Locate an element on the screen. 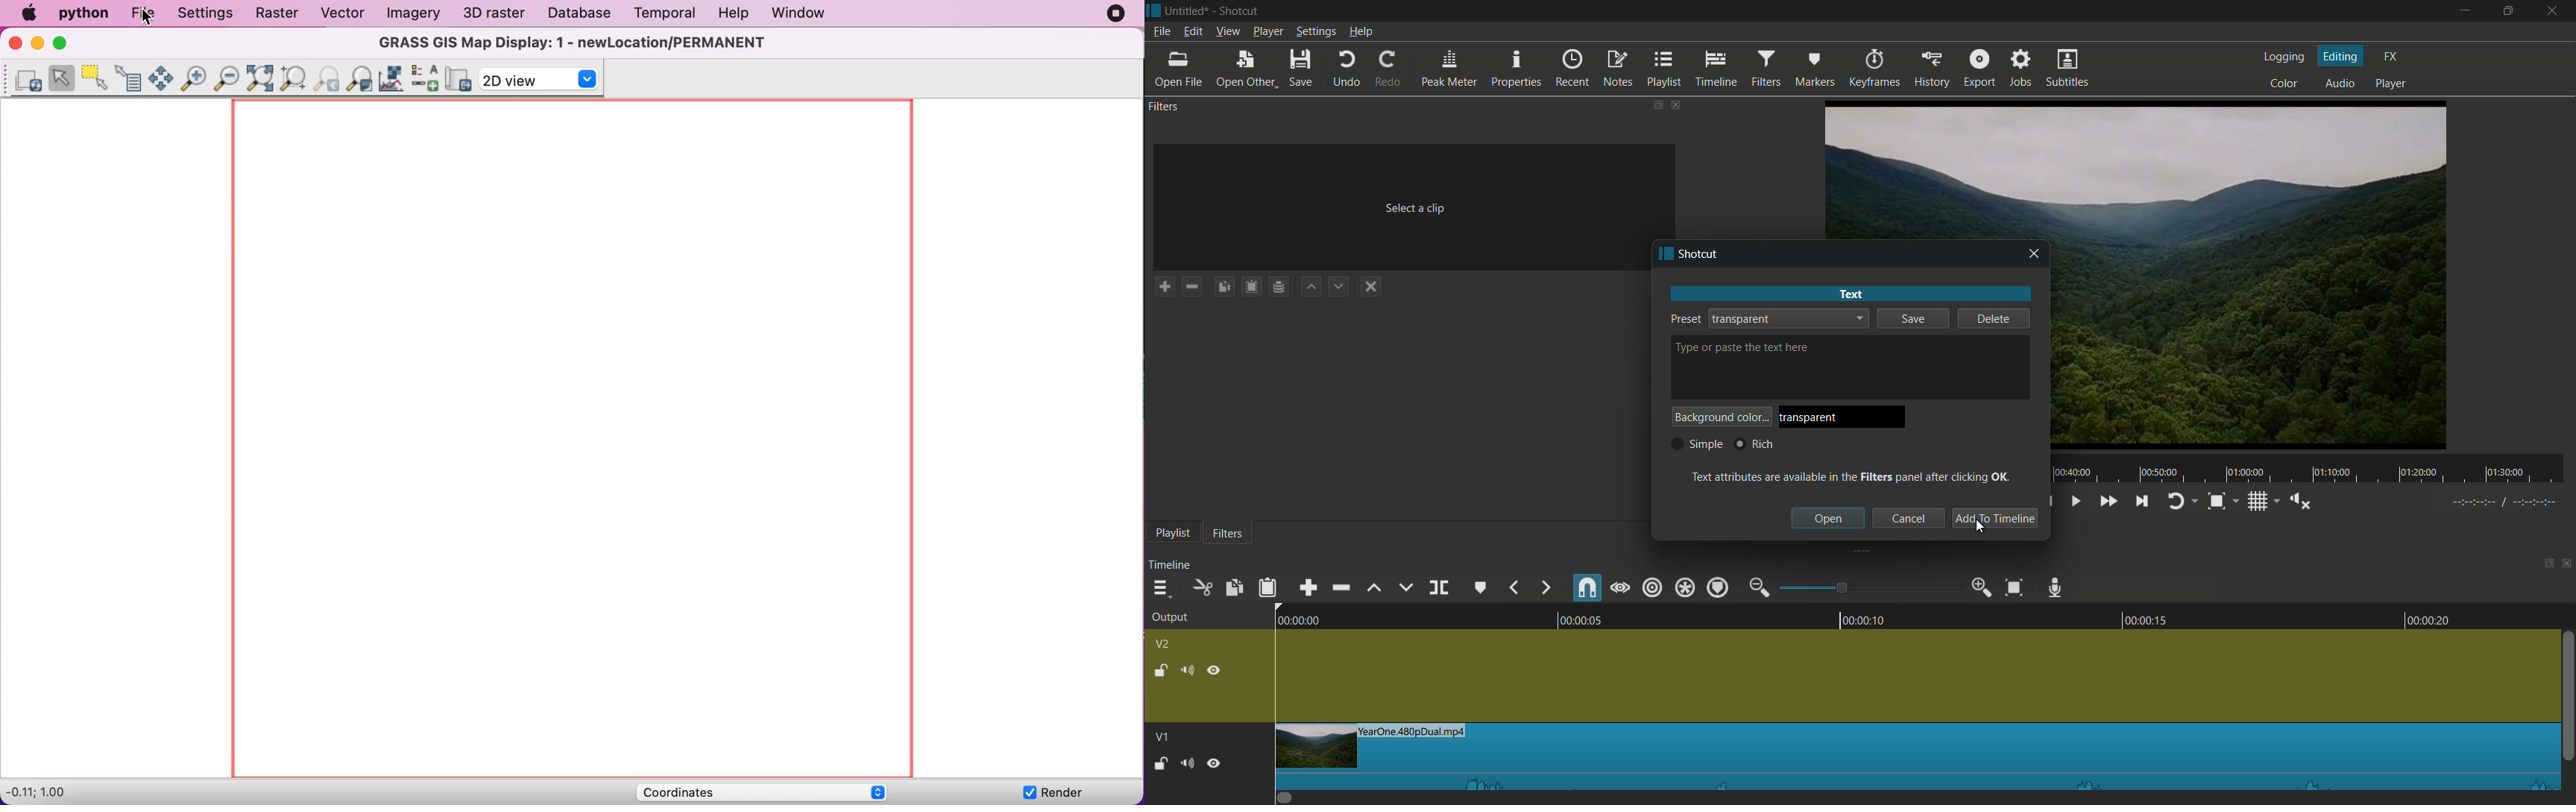 The width and height of the screenshot is (2576, 812). toggle snap is located at coordinates (2217, 502).